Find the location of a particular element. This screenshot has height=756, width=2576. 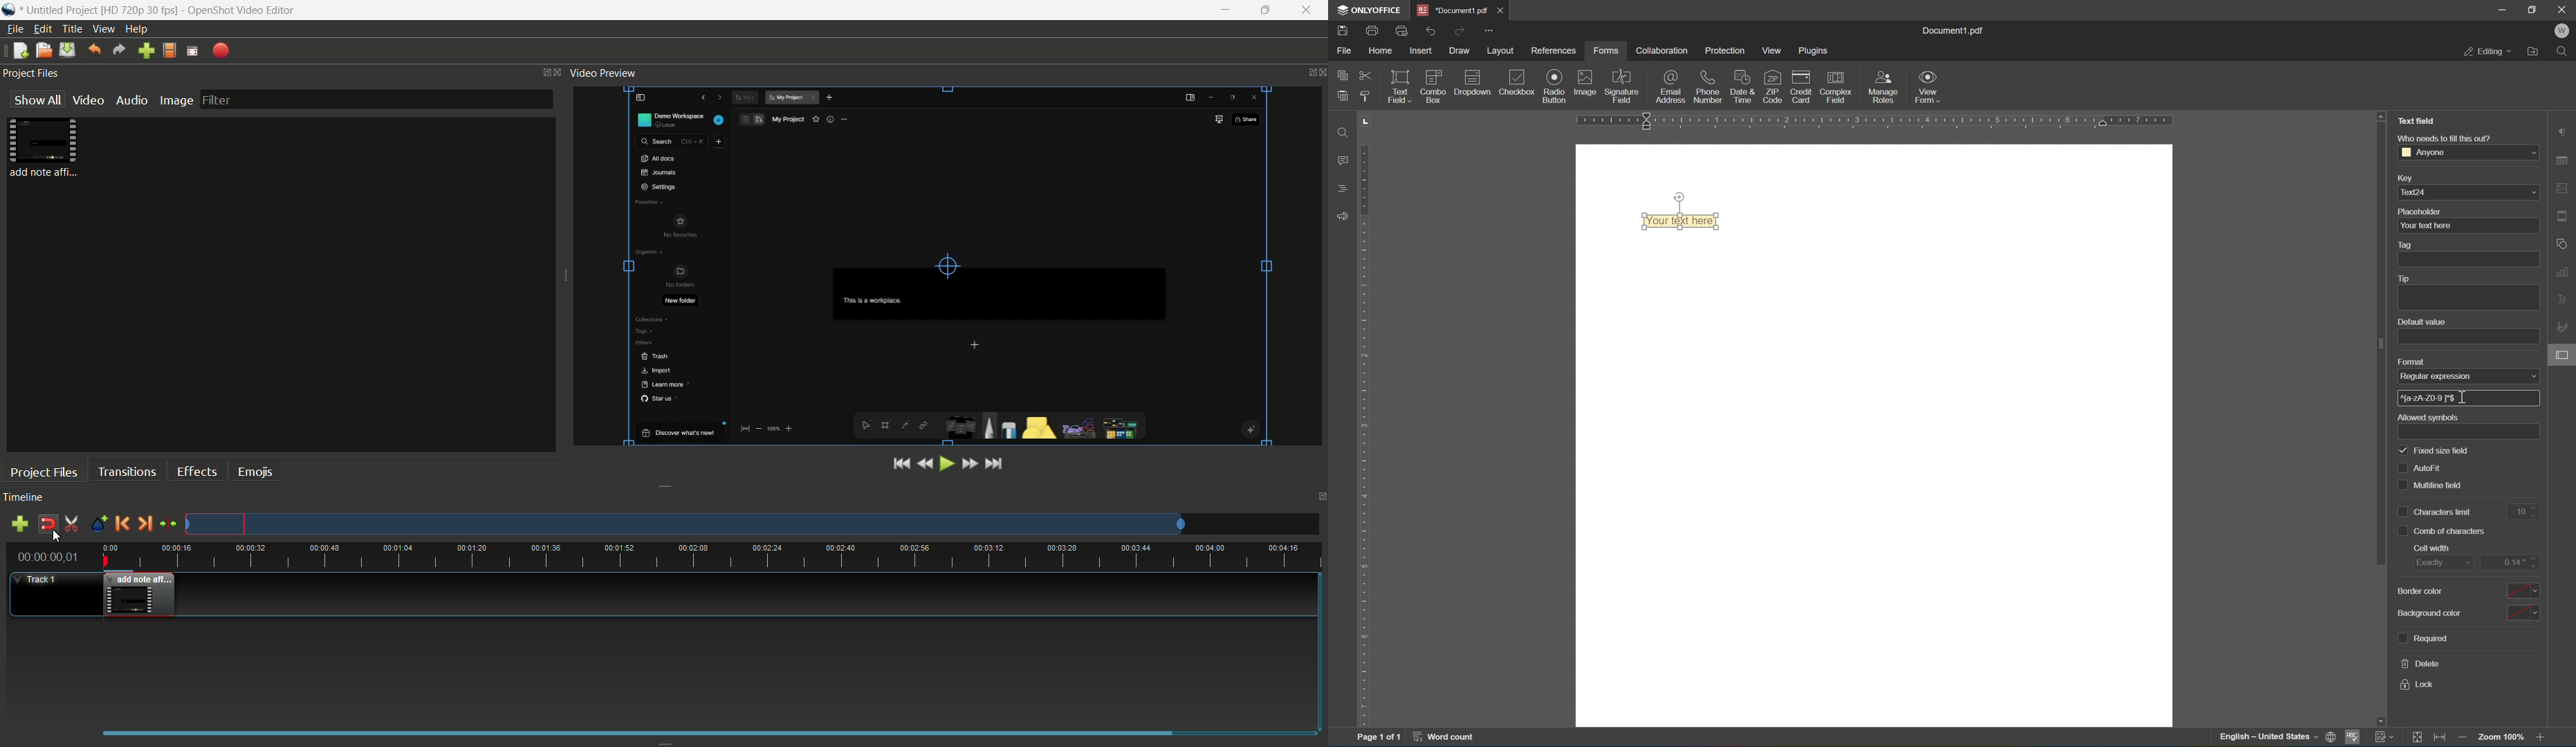

track changes is located at coordinates (2386, 736).